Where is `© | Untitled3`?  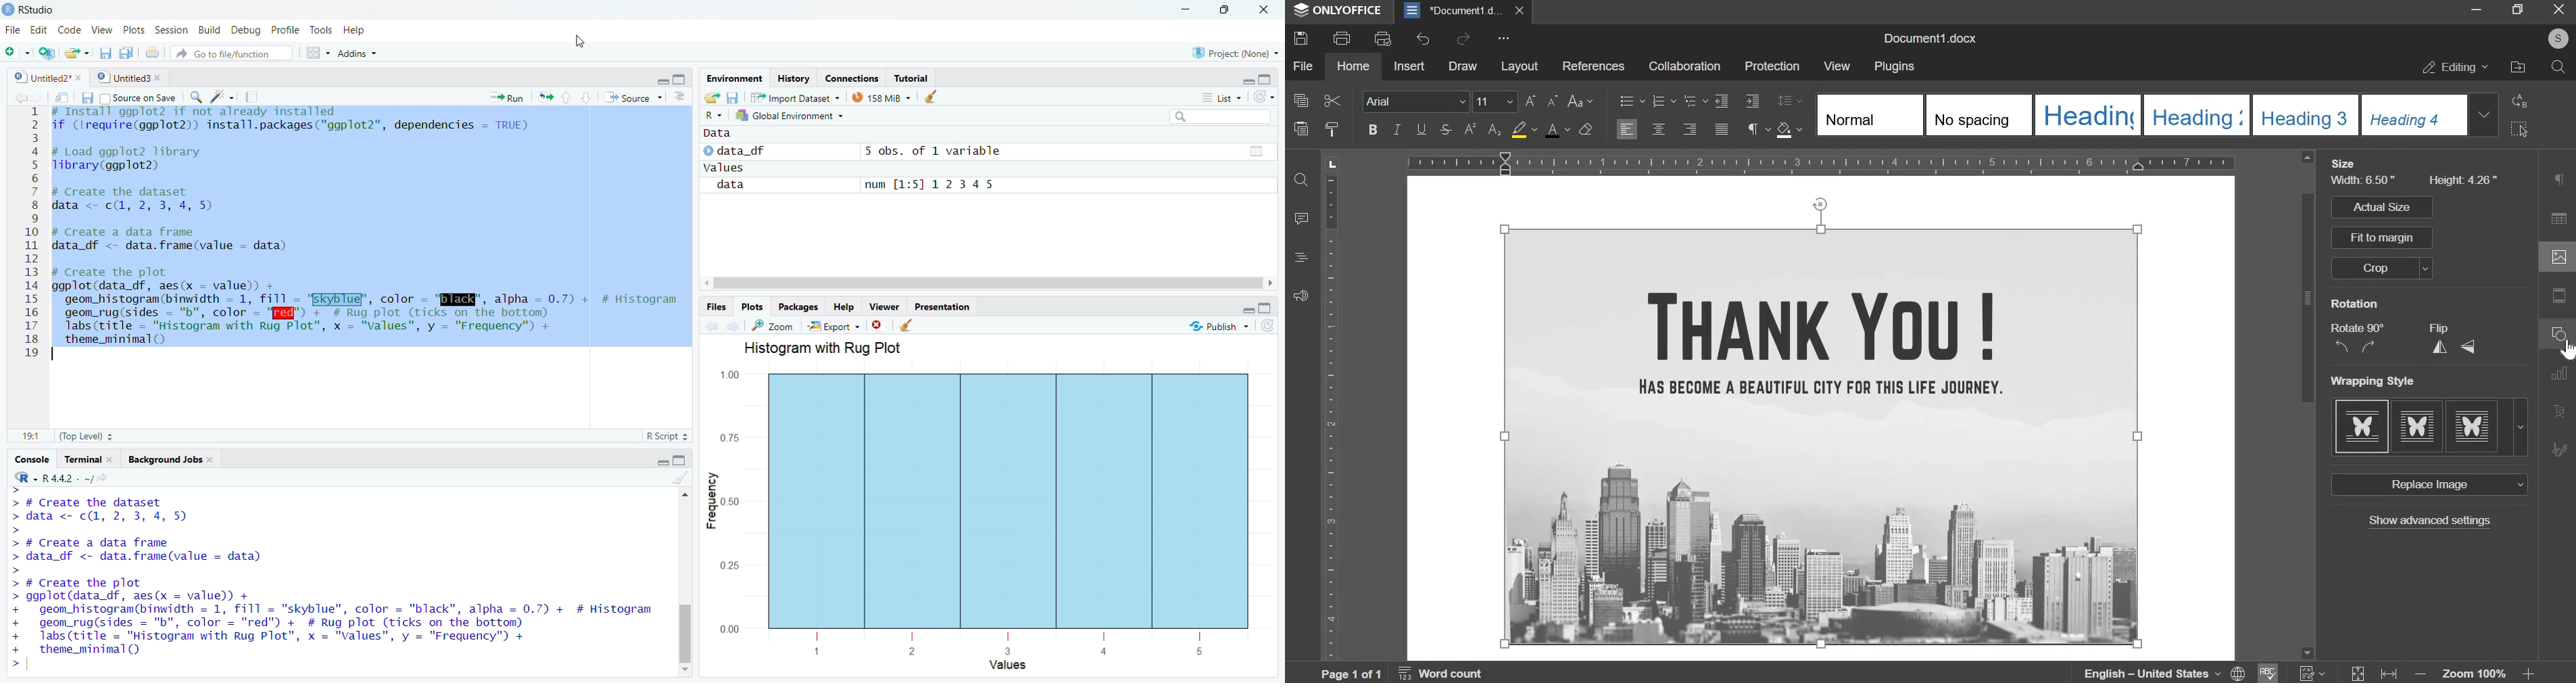
© | Untitled3 is located at coordinates (118, 76).